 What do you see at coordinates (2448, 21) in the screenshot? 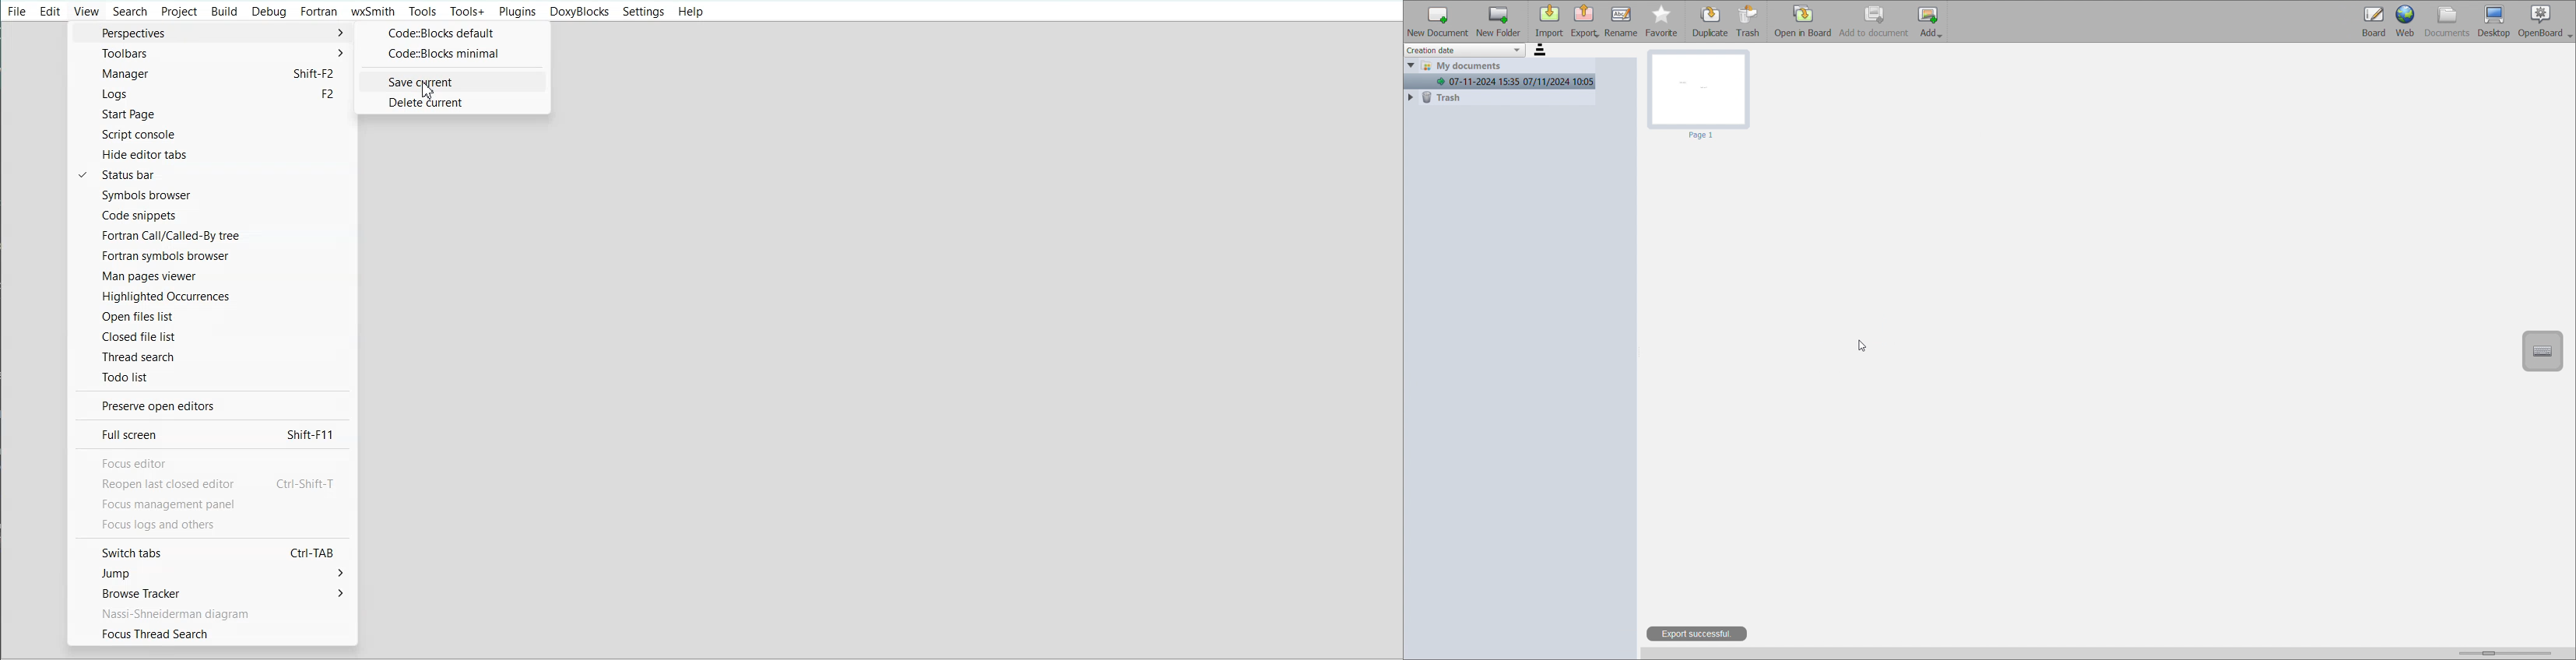
I see `documents` at bounding box center [2448, 21].